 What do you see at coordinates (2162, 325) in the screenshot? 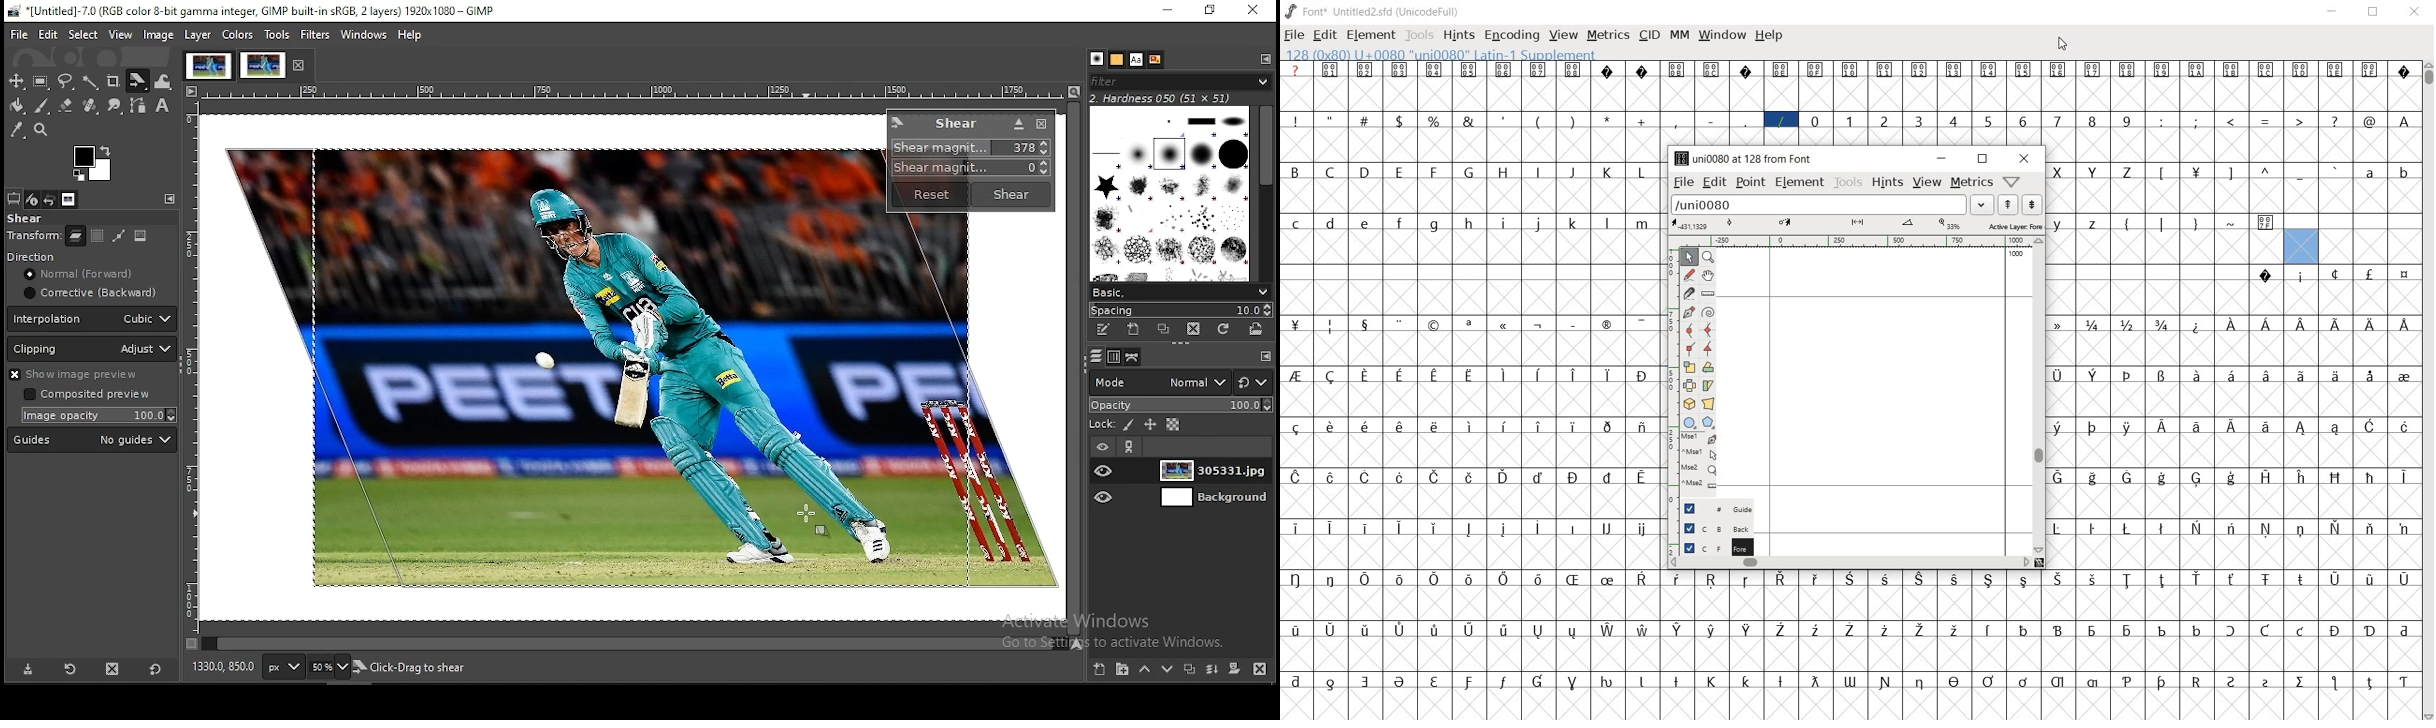
I see `glyph` at bounding box center [2162, 325].